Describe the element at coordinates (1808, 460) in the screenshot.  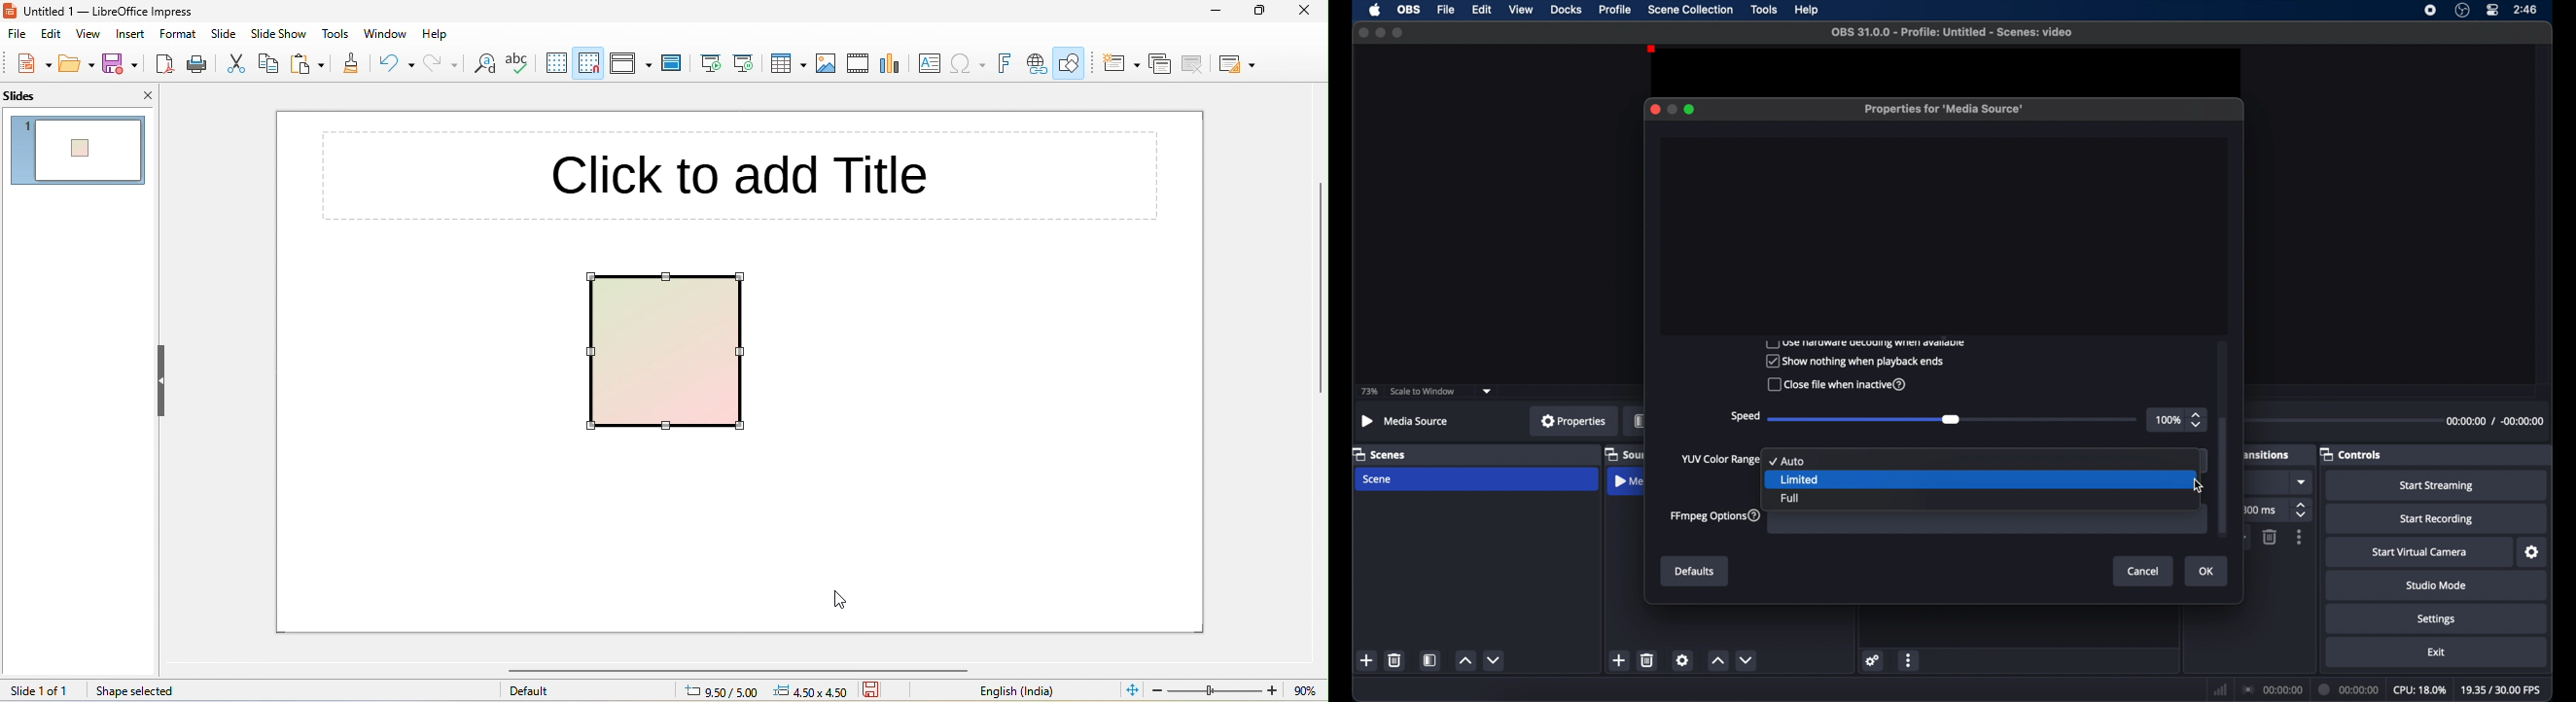
I see `auto` at that location.